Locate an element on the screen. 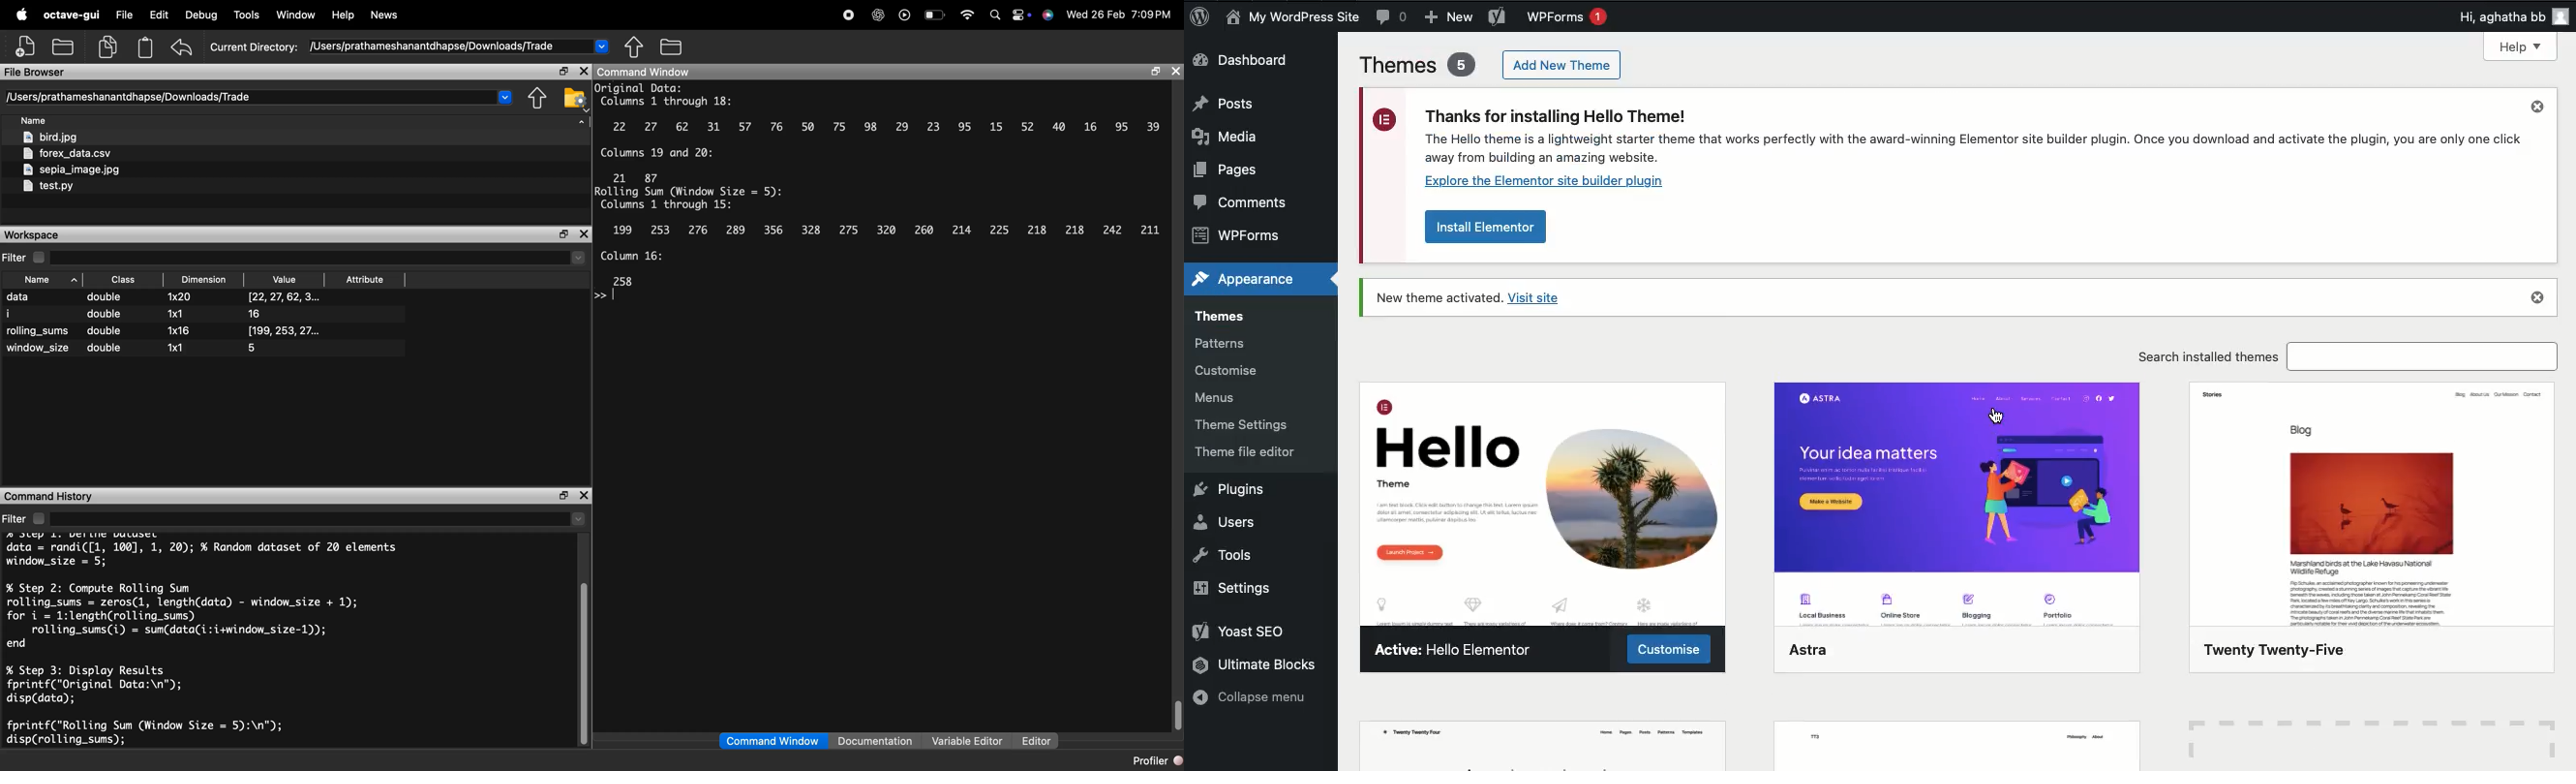 The height and width of the screenshot is (784, 2576). Customise is located at coordinates (1228, 370).